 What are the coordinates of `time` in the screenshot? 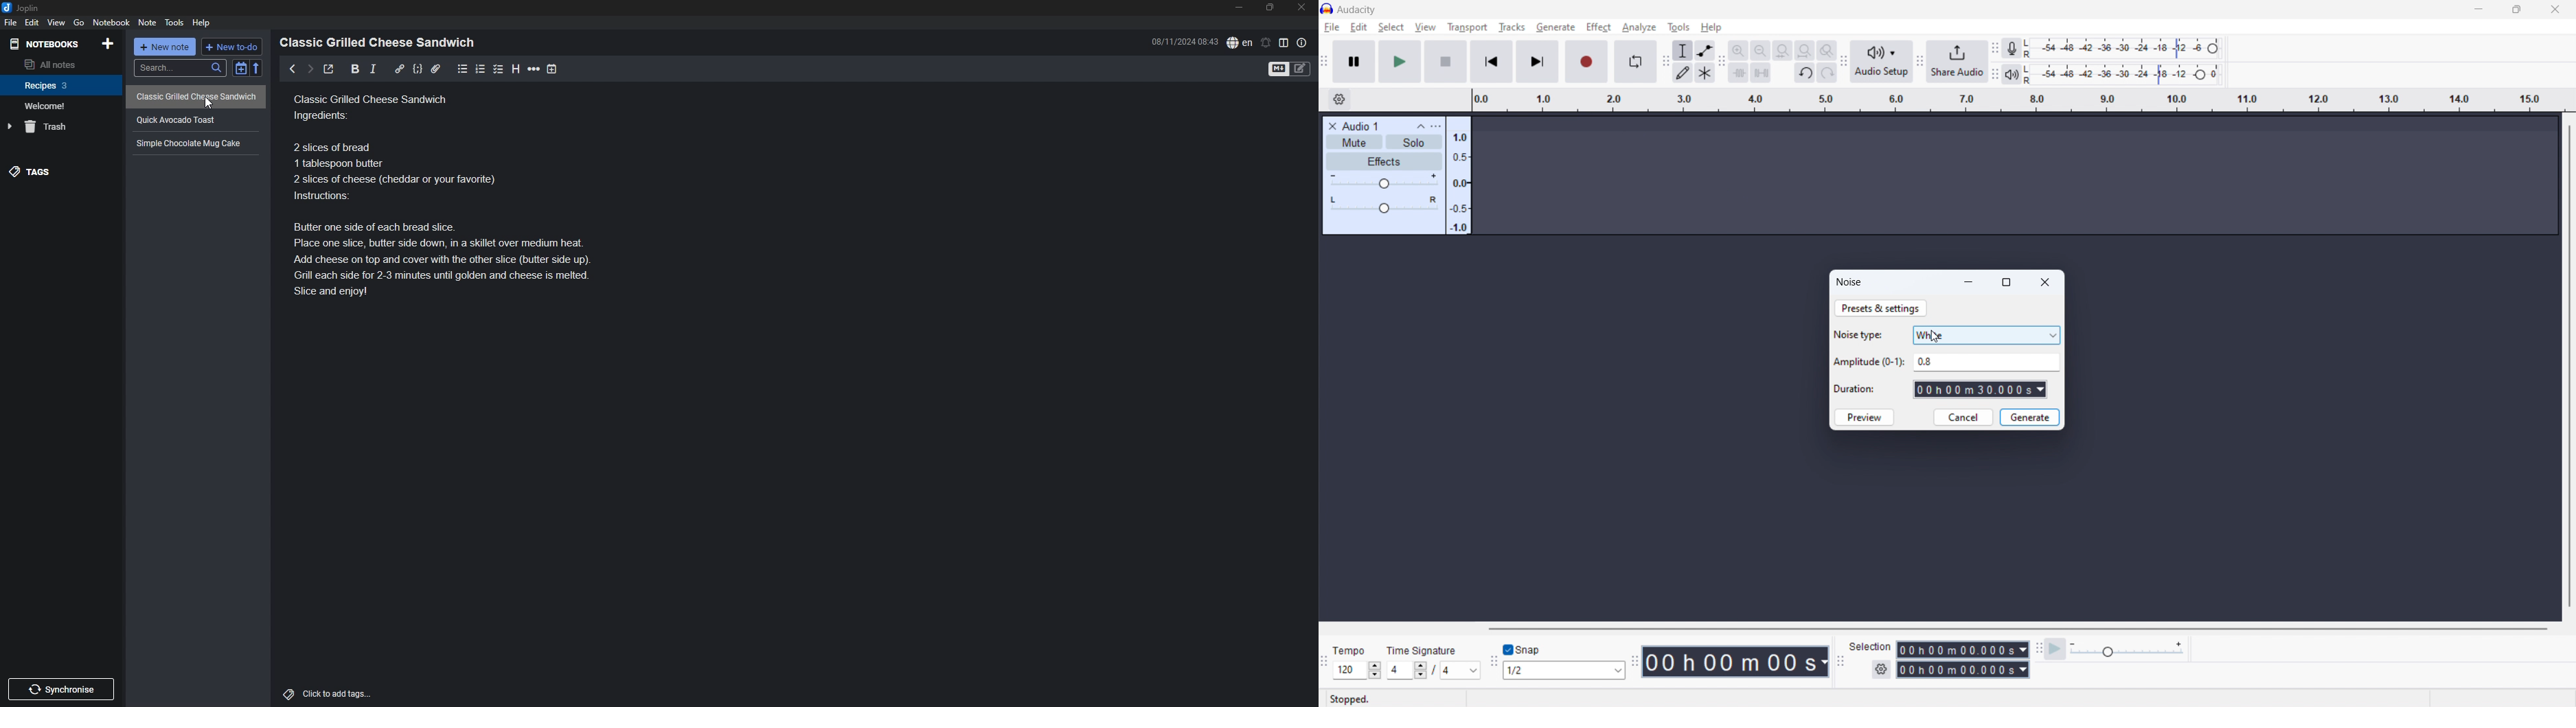 It's located at (1185, 41).